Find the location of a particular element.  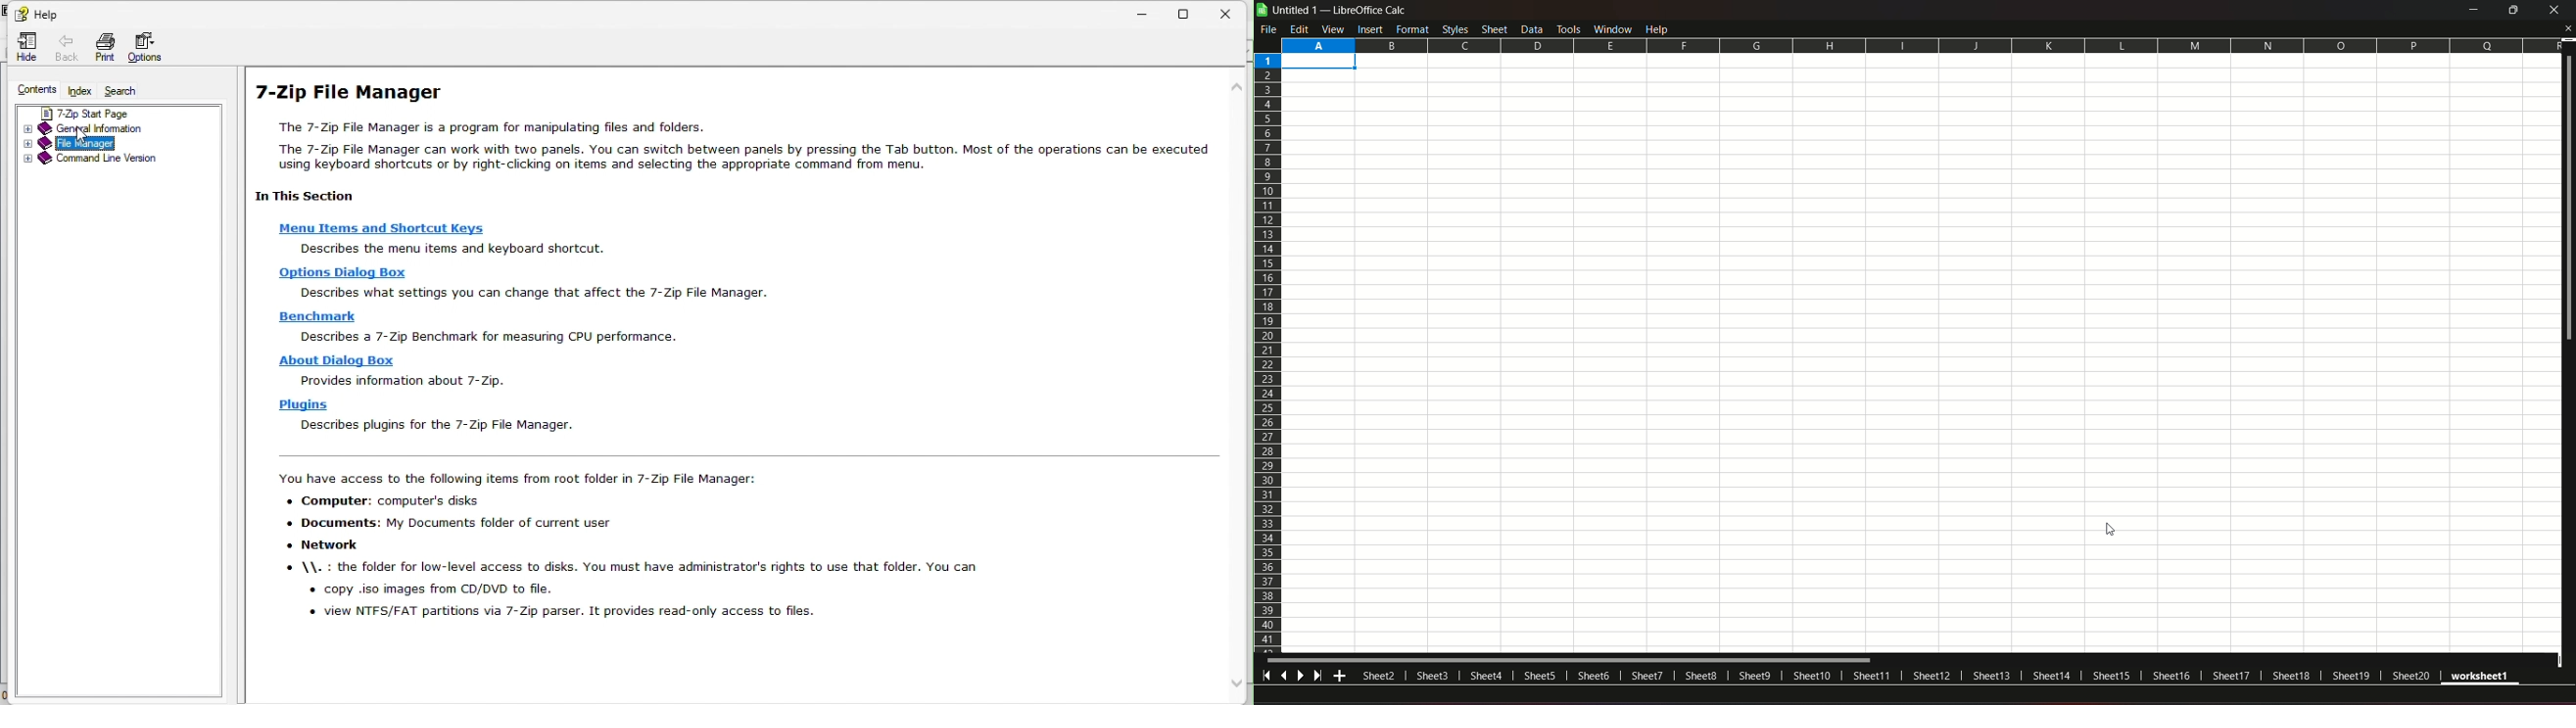

General information is located at coordinates (110, 129).